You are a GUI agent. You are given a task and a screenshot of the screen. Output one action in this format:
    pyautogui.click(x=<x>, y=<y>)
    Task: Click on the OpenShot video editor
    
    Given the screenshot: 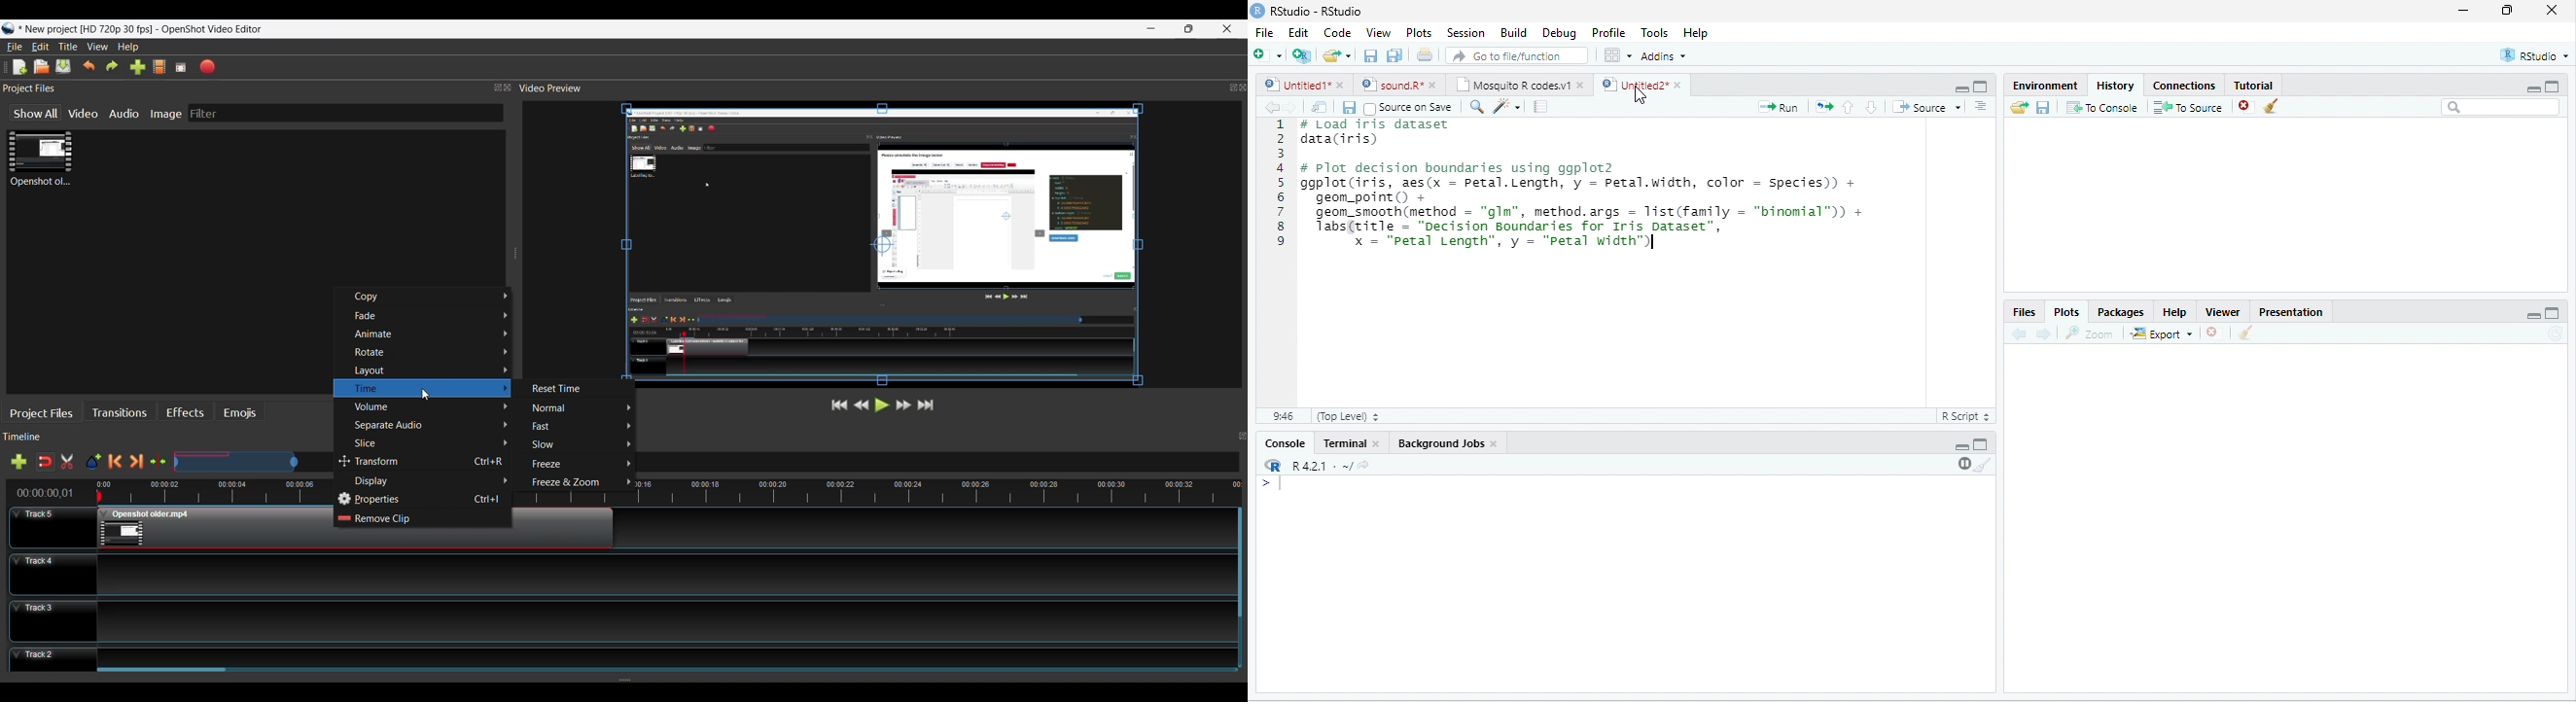 What is the action you would take?
    pyautogui.click(x=217, y=29)
    